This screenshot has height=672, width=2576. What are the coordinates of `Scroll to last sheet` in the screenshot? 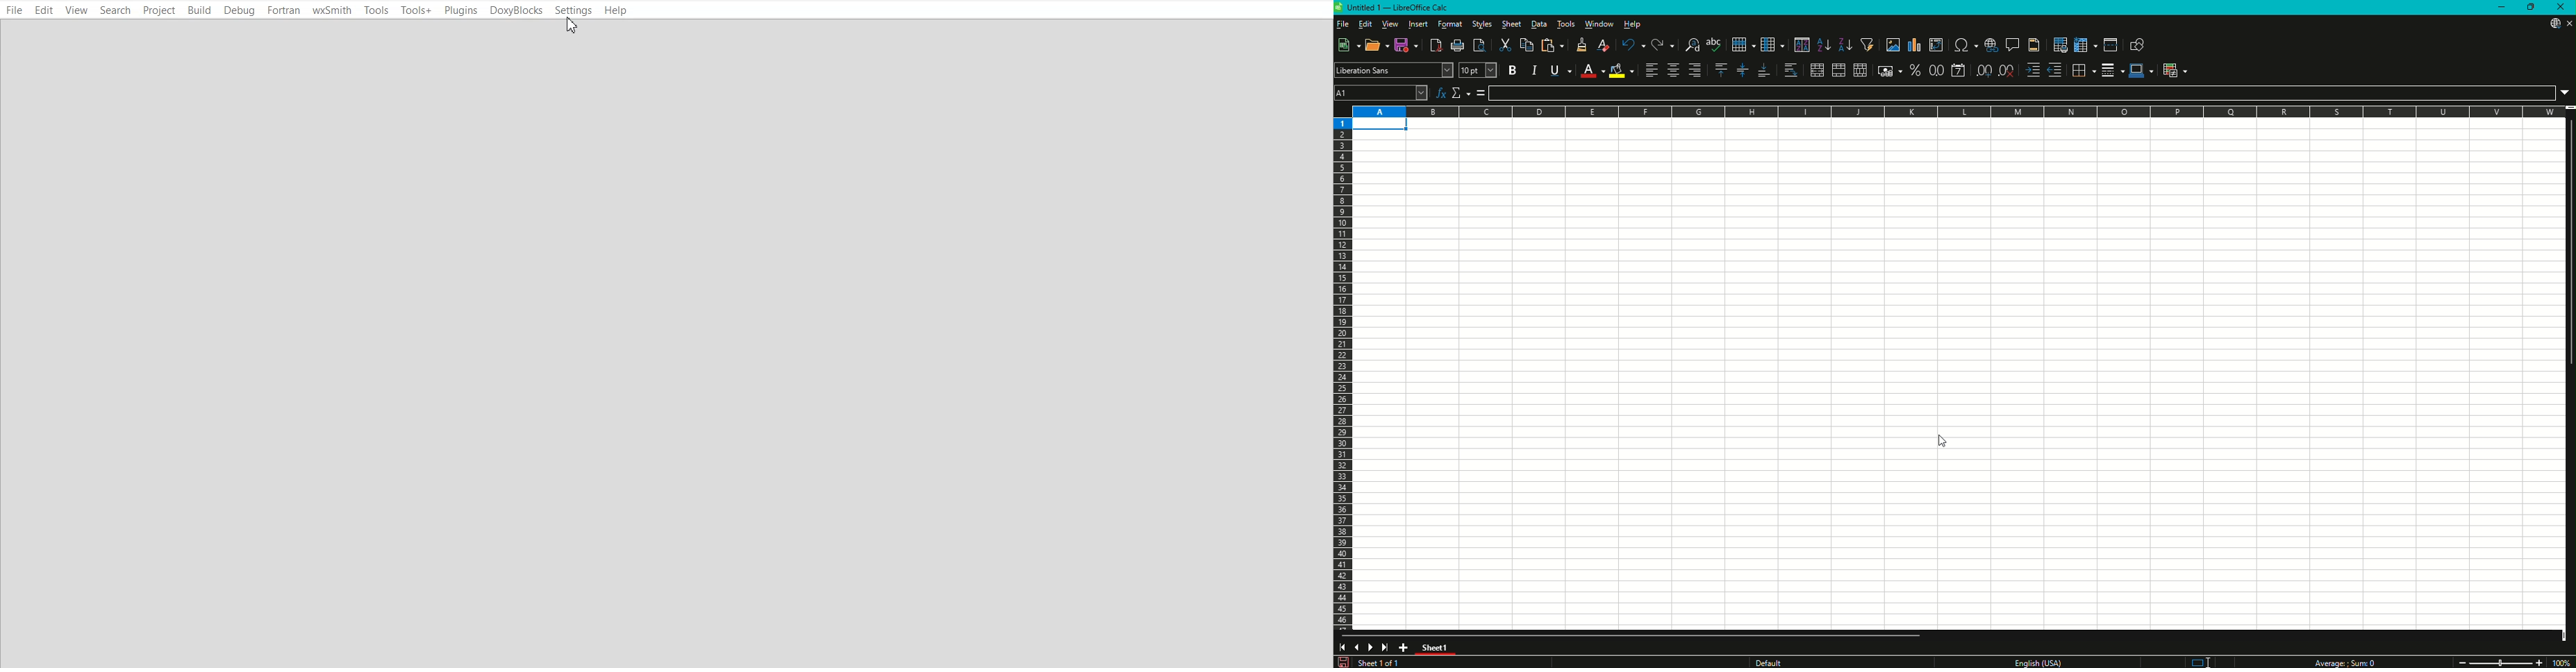 It's located at (1385, 647).